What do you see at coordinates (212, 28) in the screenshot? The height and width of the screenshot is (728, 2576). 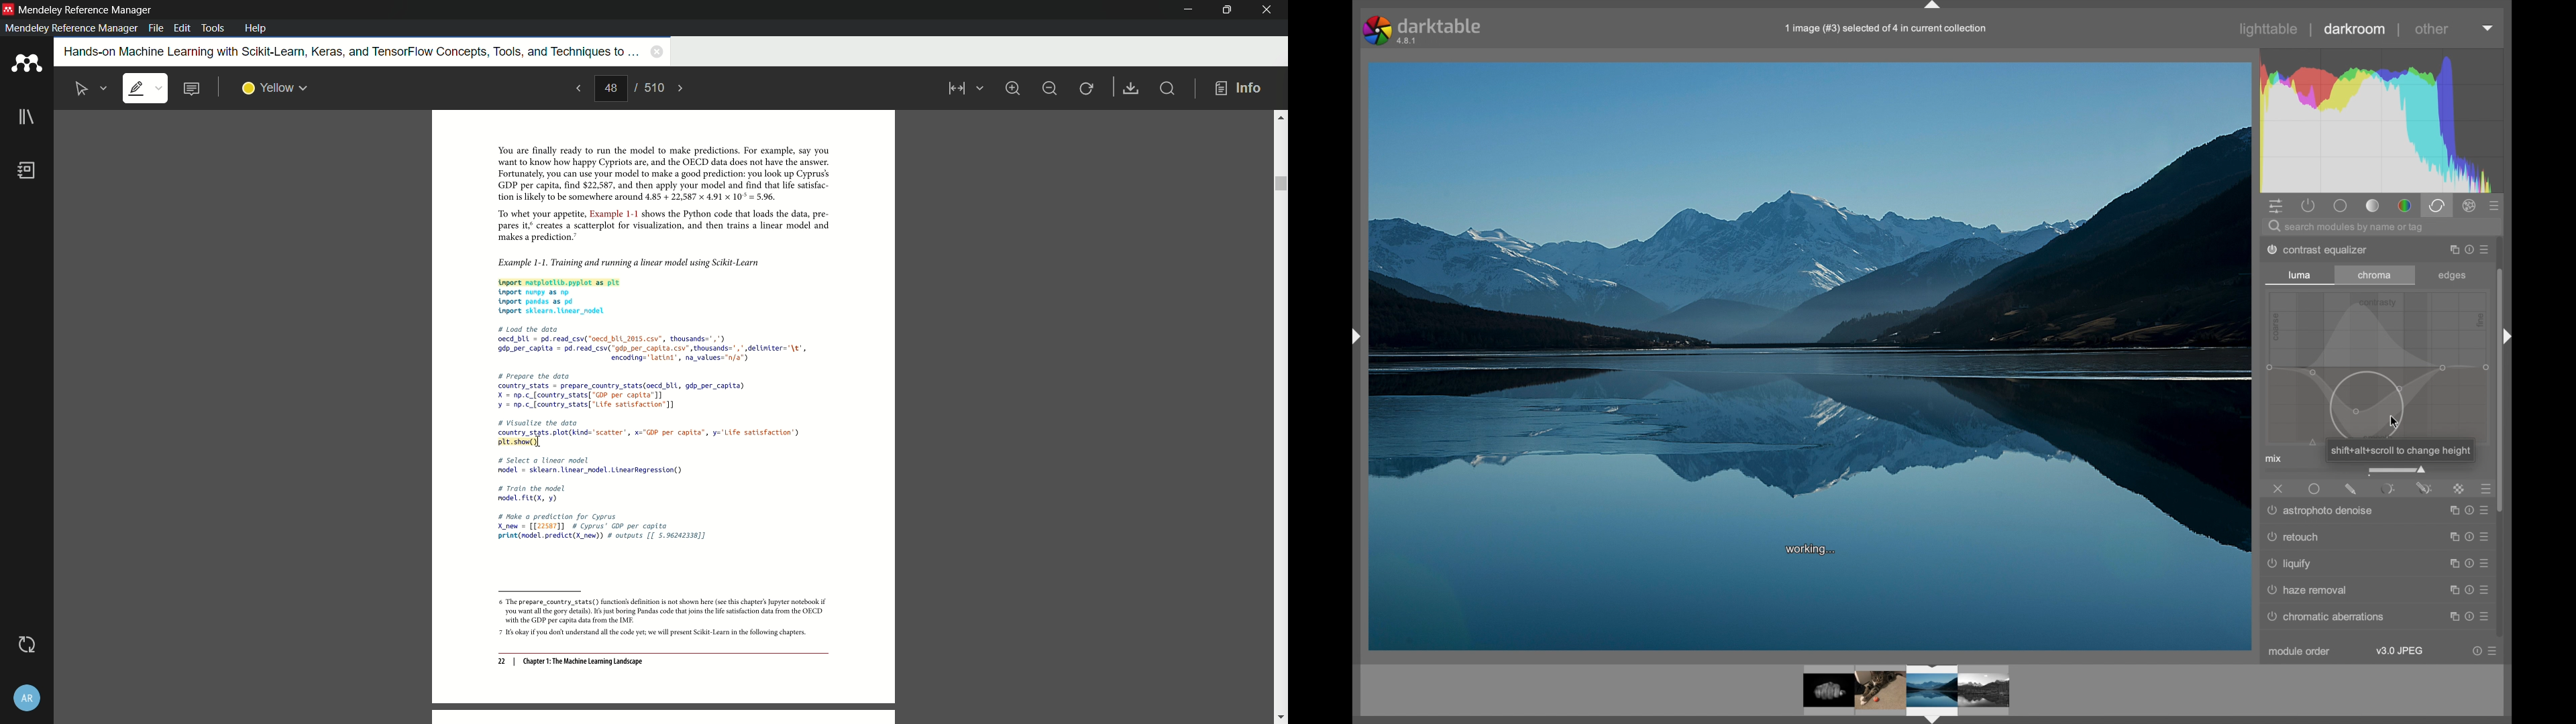 I see `tools menu` at bounding box center [212, 28].